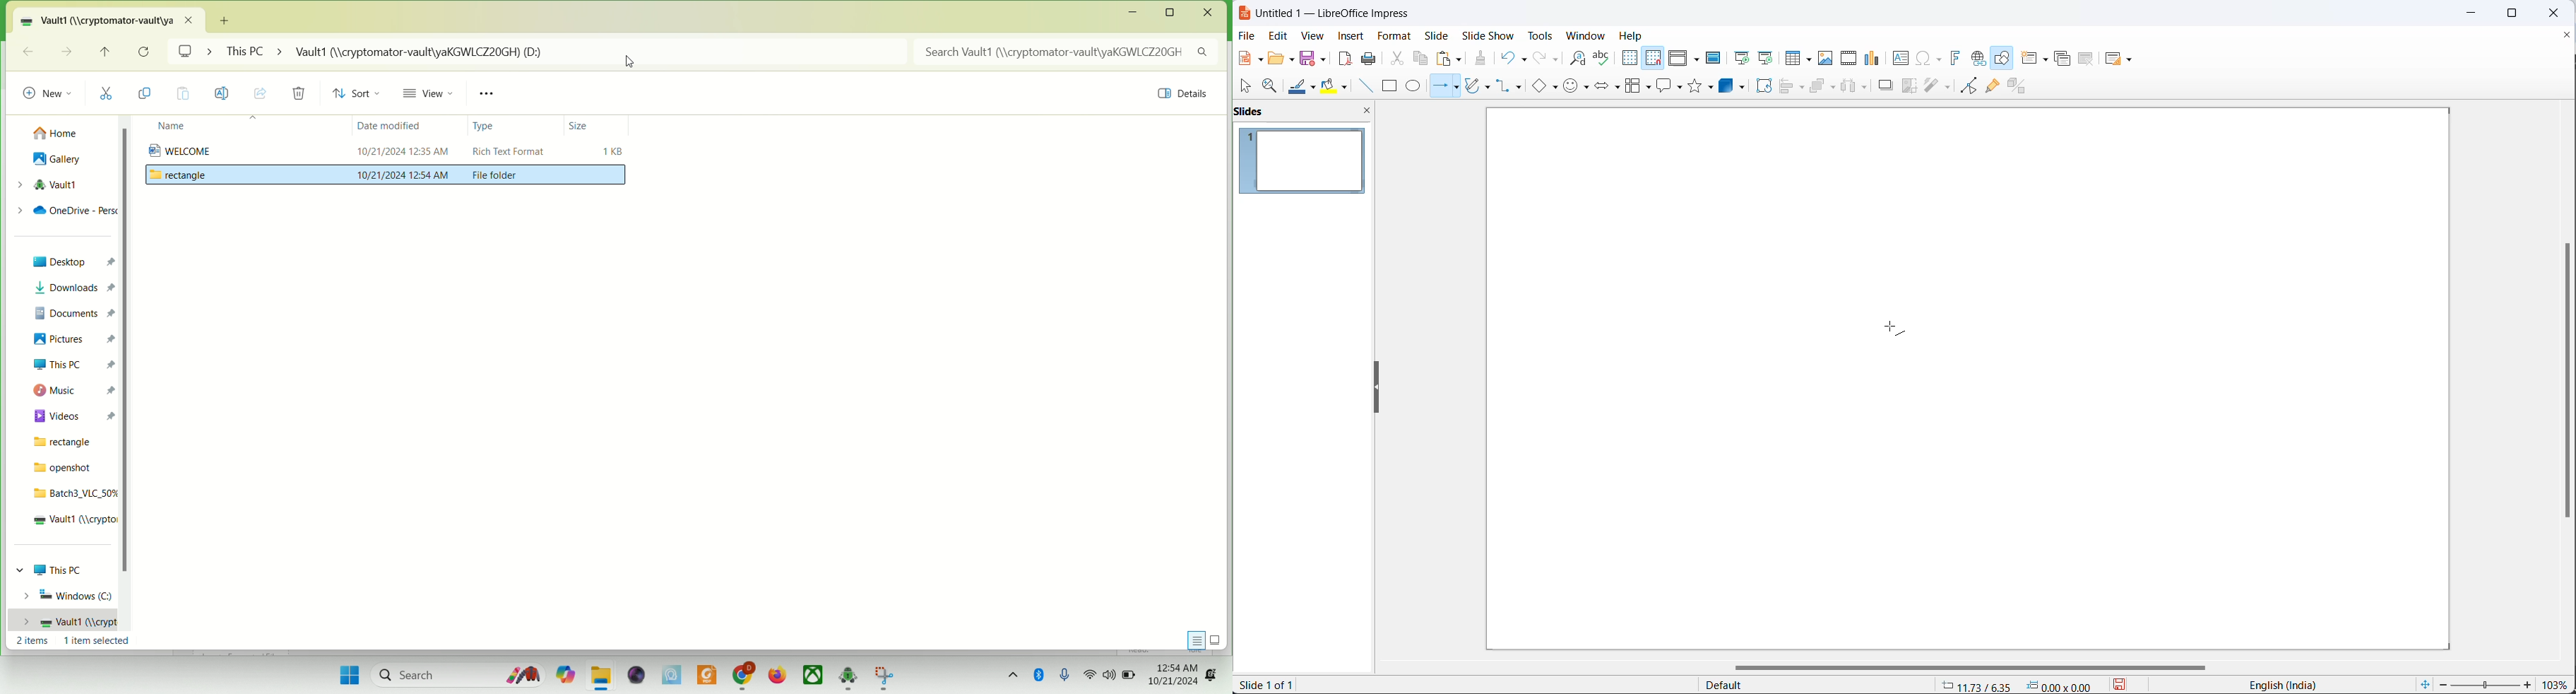 Image resolution: width=2576 pixels, height=700 pixels. I want to click on shadow, so click(1884, 88).